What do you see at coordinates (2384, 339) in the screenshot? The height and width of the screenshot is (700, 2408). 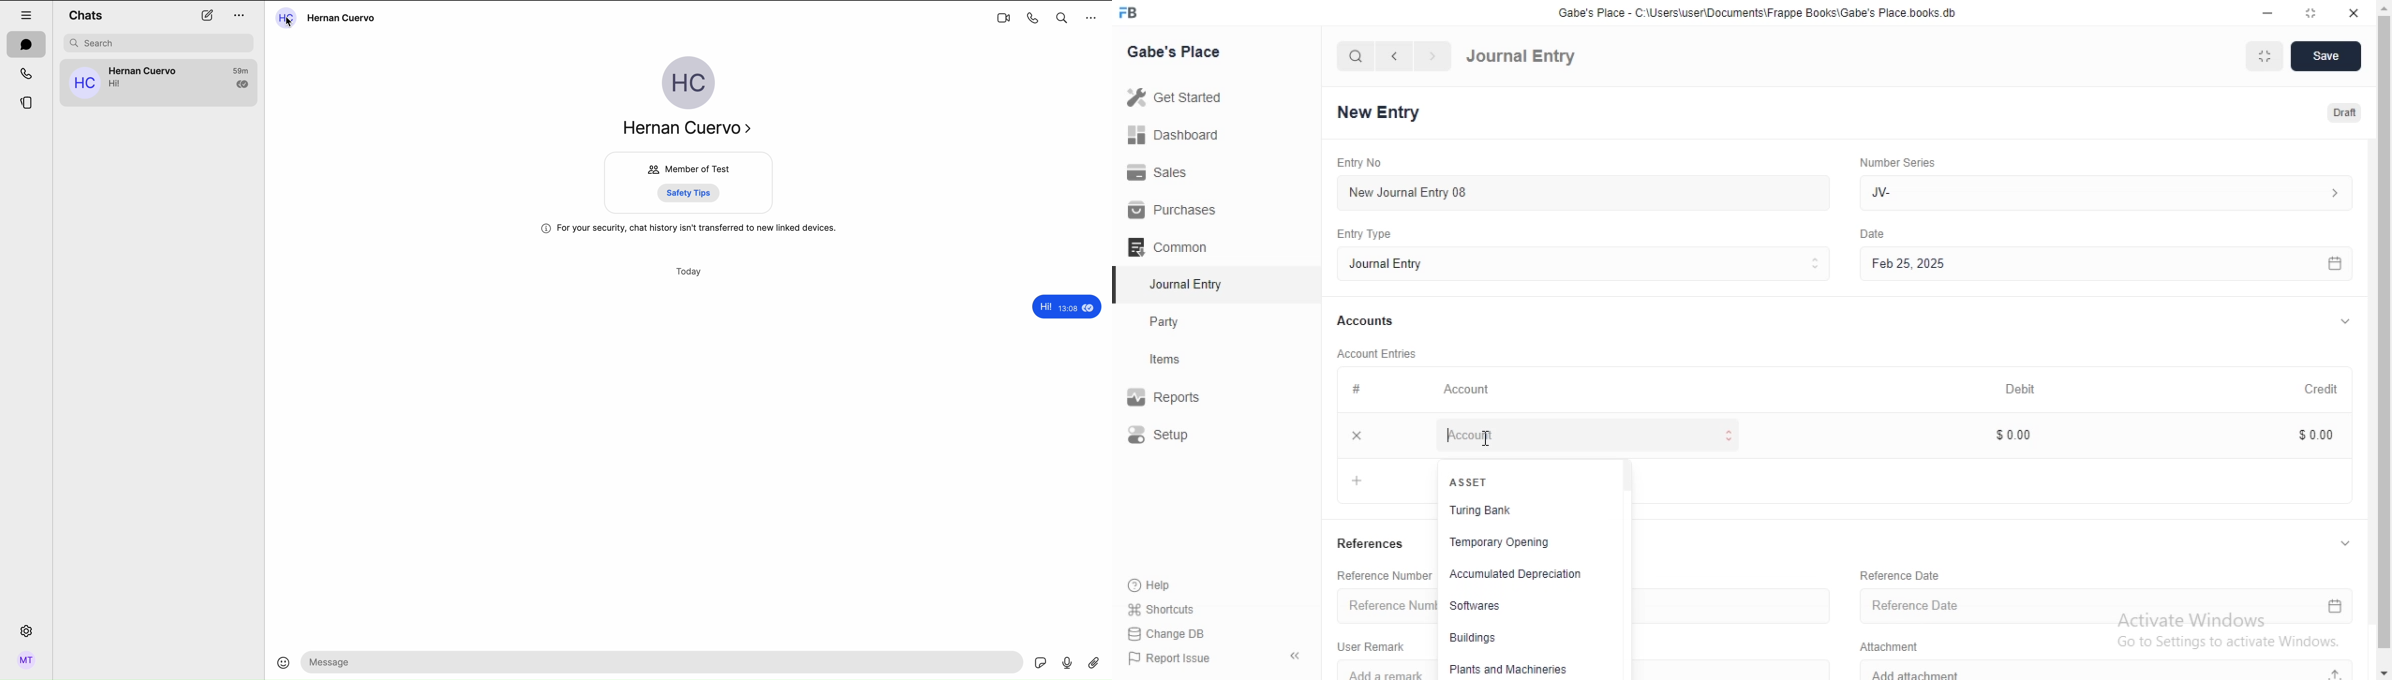 I see `vertical scroll bar` at bounding box center [2384, 339].